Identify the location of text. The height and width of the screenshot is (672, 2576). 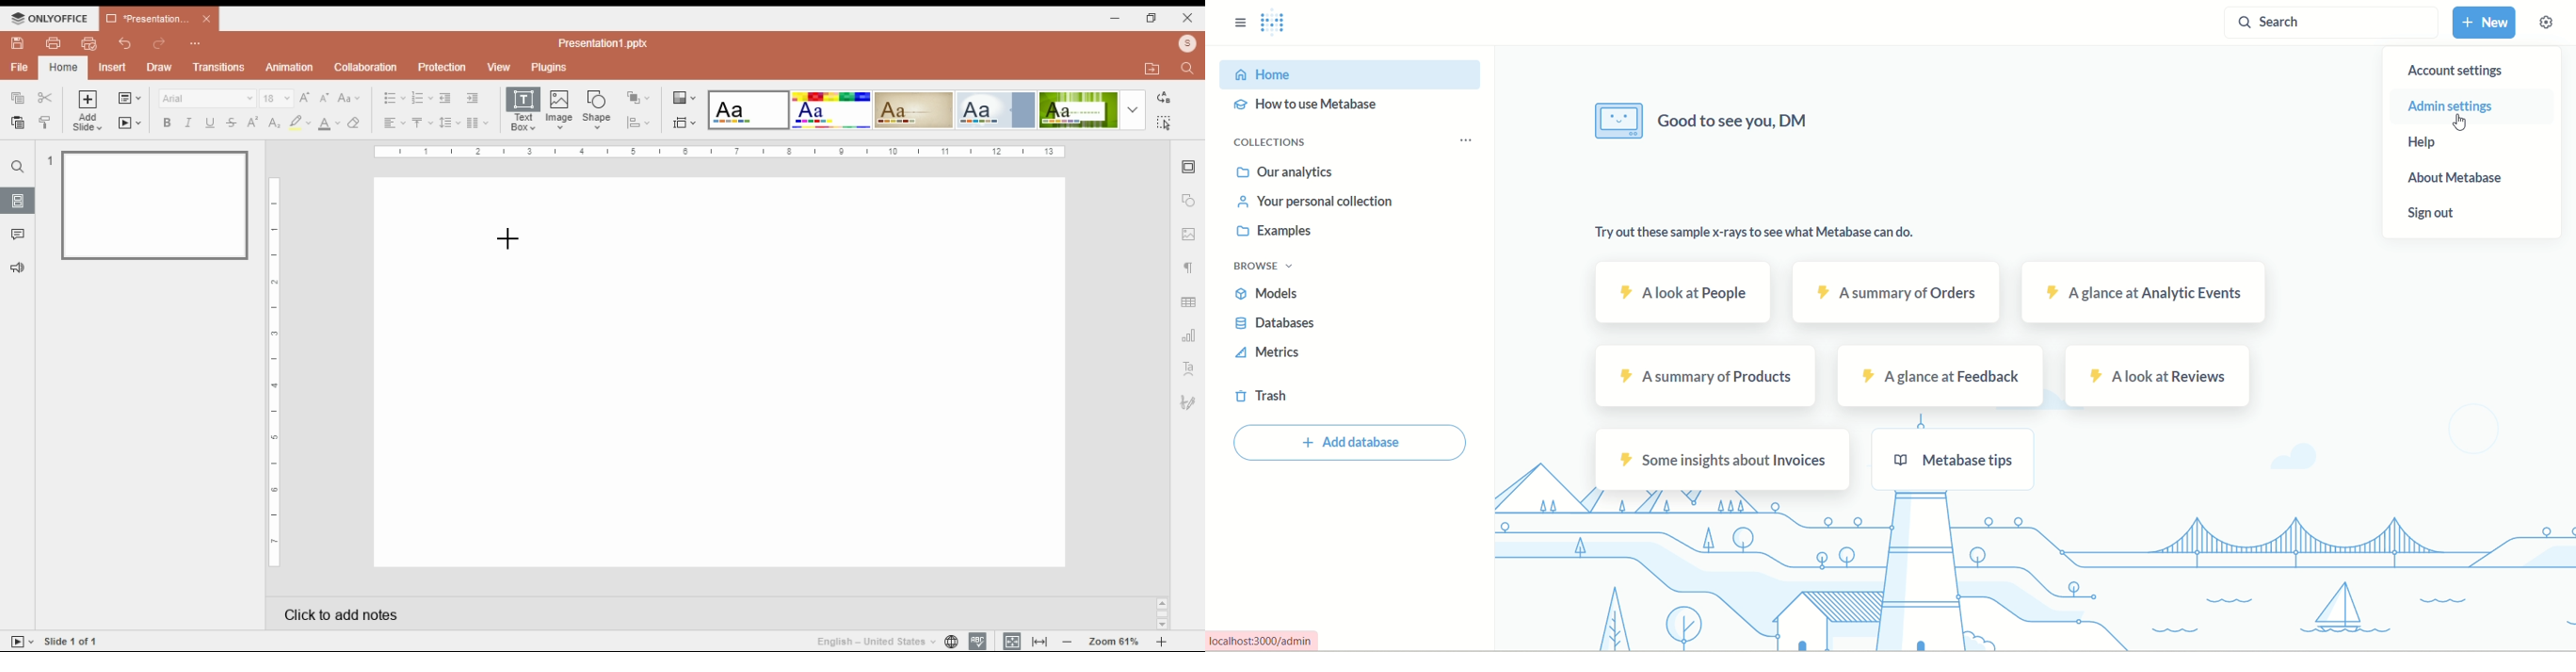
(1706, 122).